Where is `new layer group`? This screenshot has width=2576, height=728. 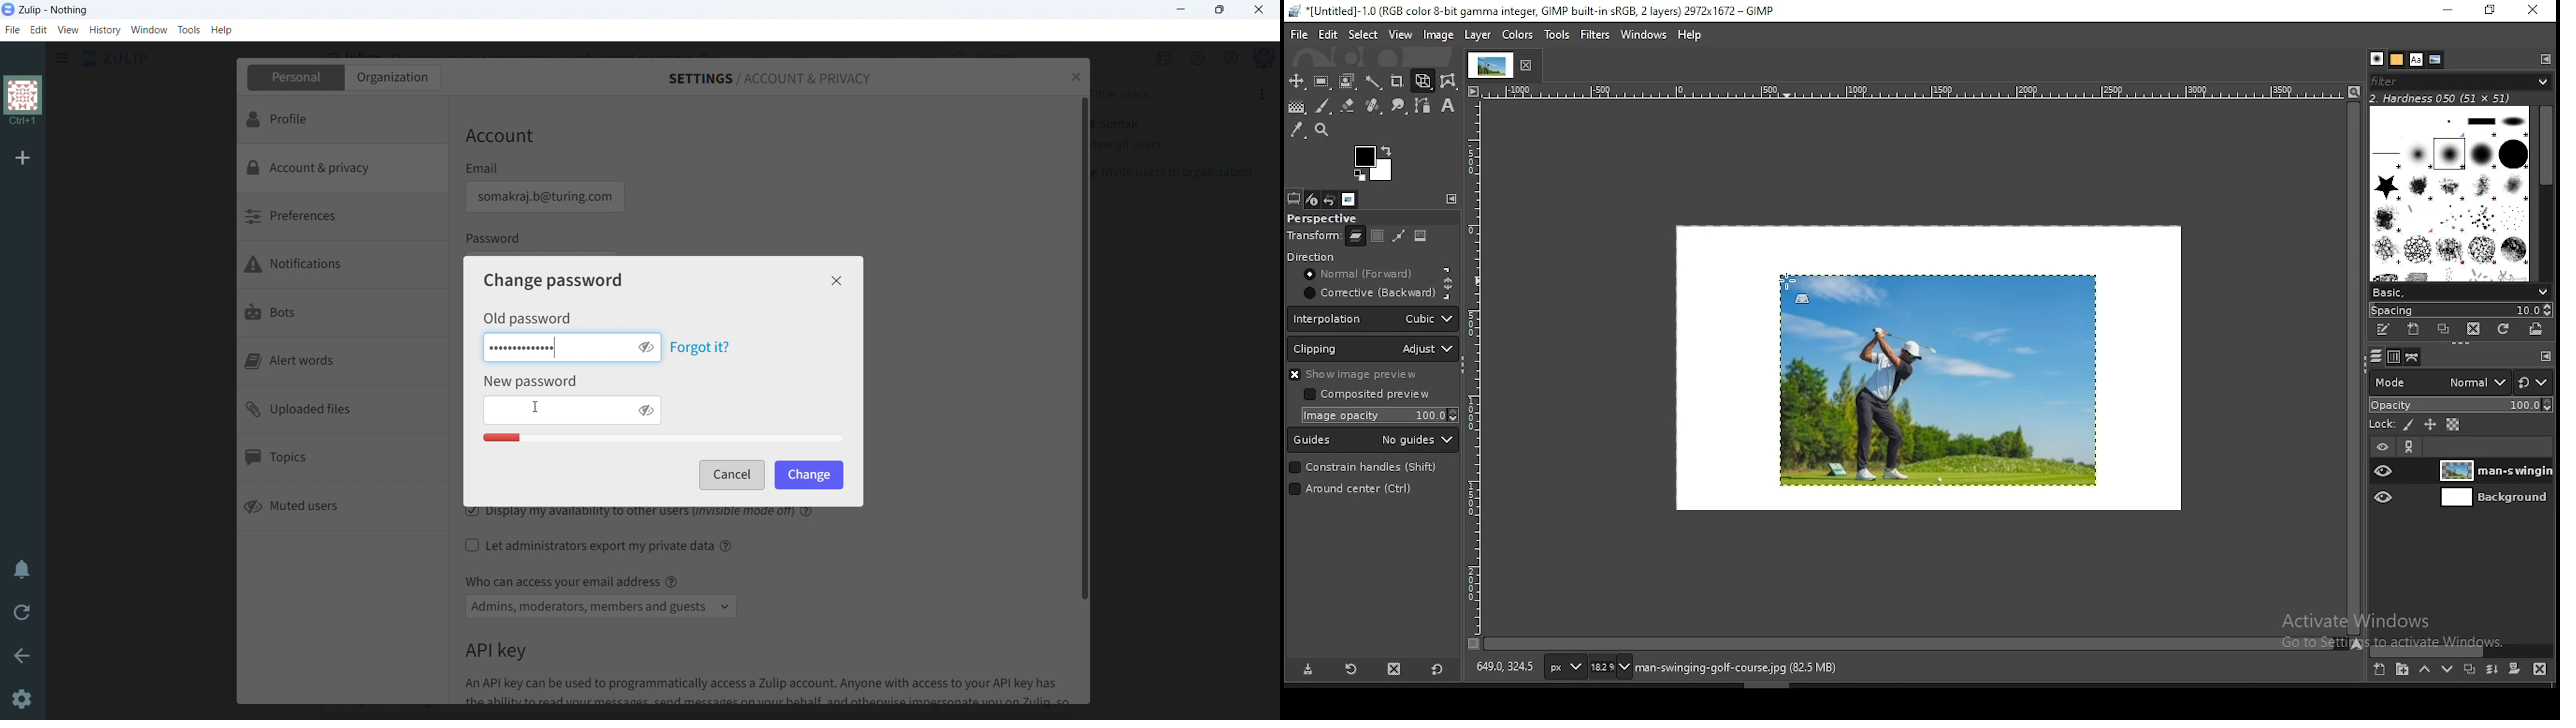 new layer group is located at coordinates (2399, 670).